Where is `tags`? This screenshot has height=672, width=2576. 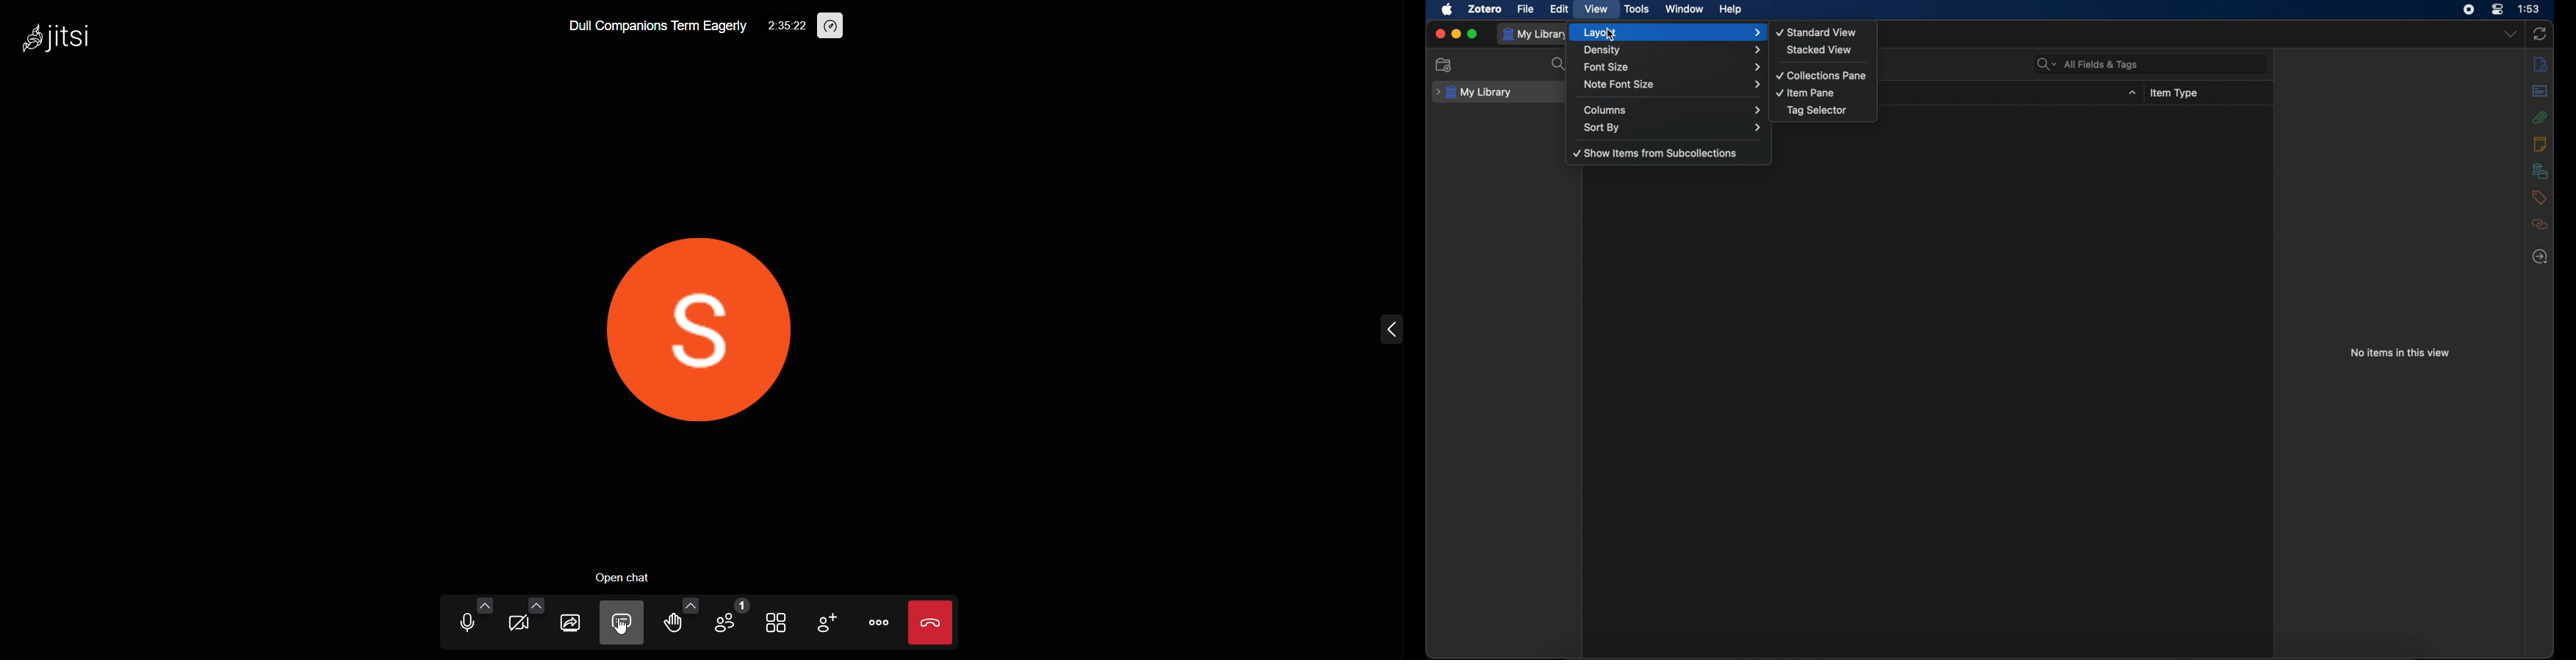 tags is located at coordinates (2540, 197).